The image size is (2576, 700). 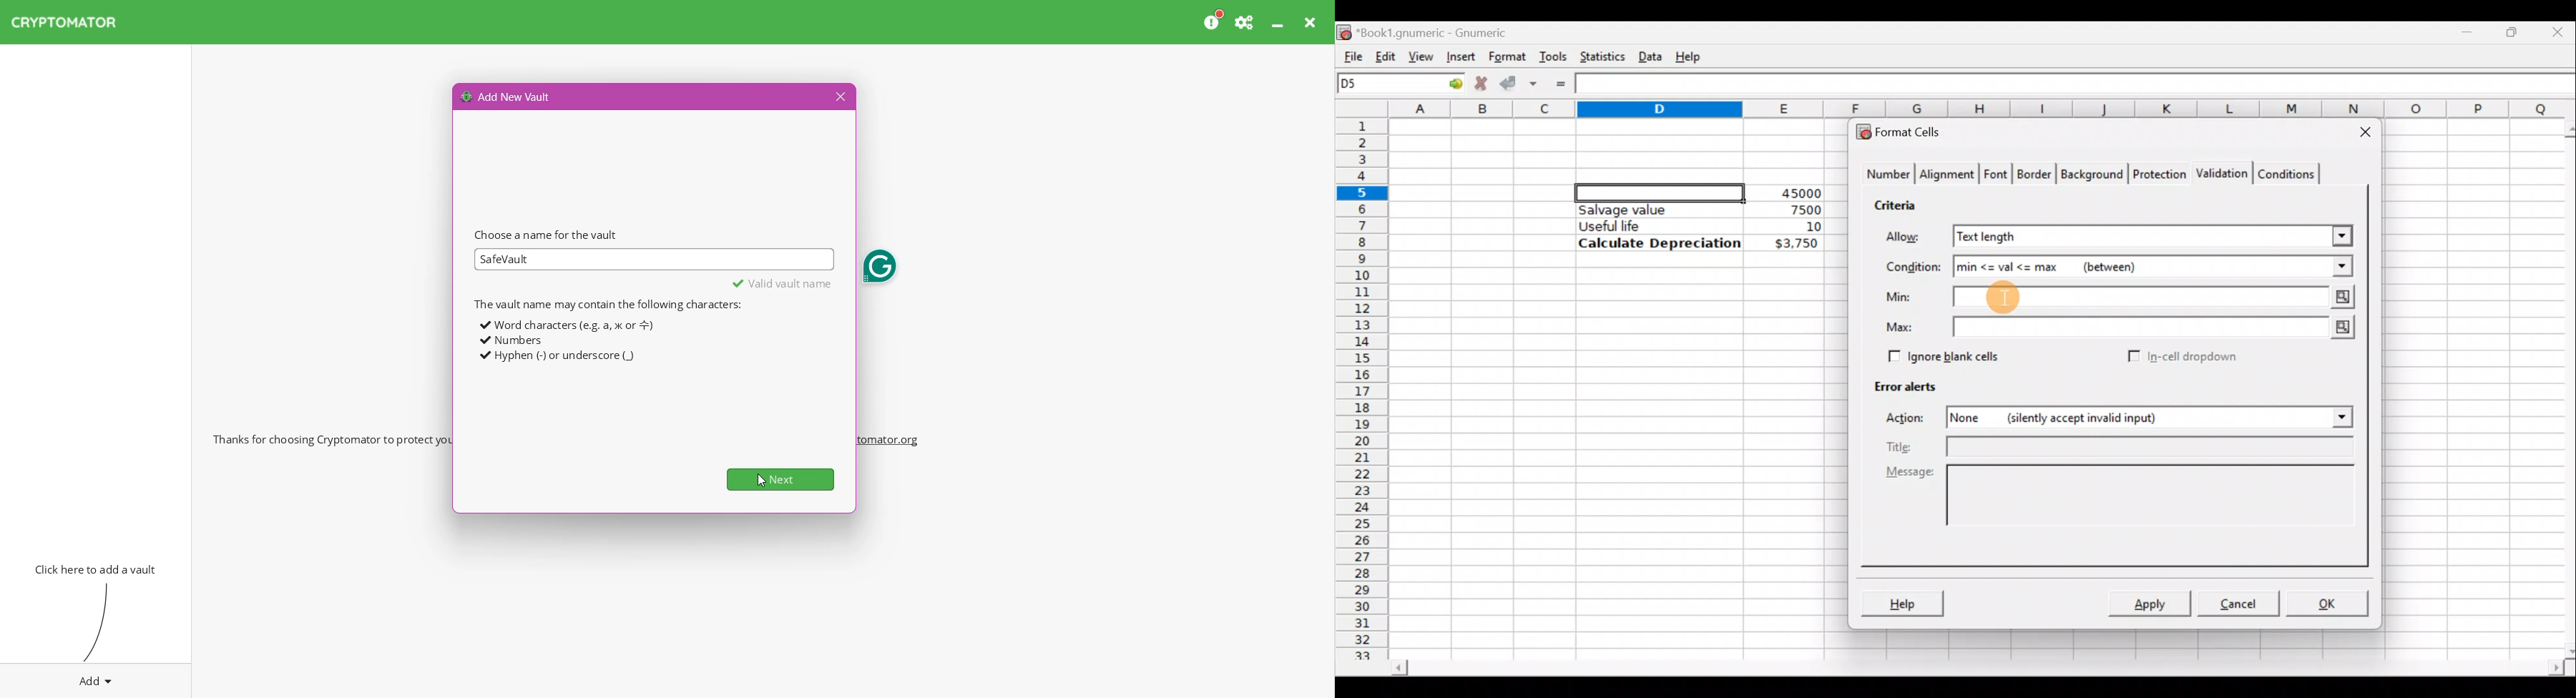 I want to click on Title, so click(x=2121, y=449).